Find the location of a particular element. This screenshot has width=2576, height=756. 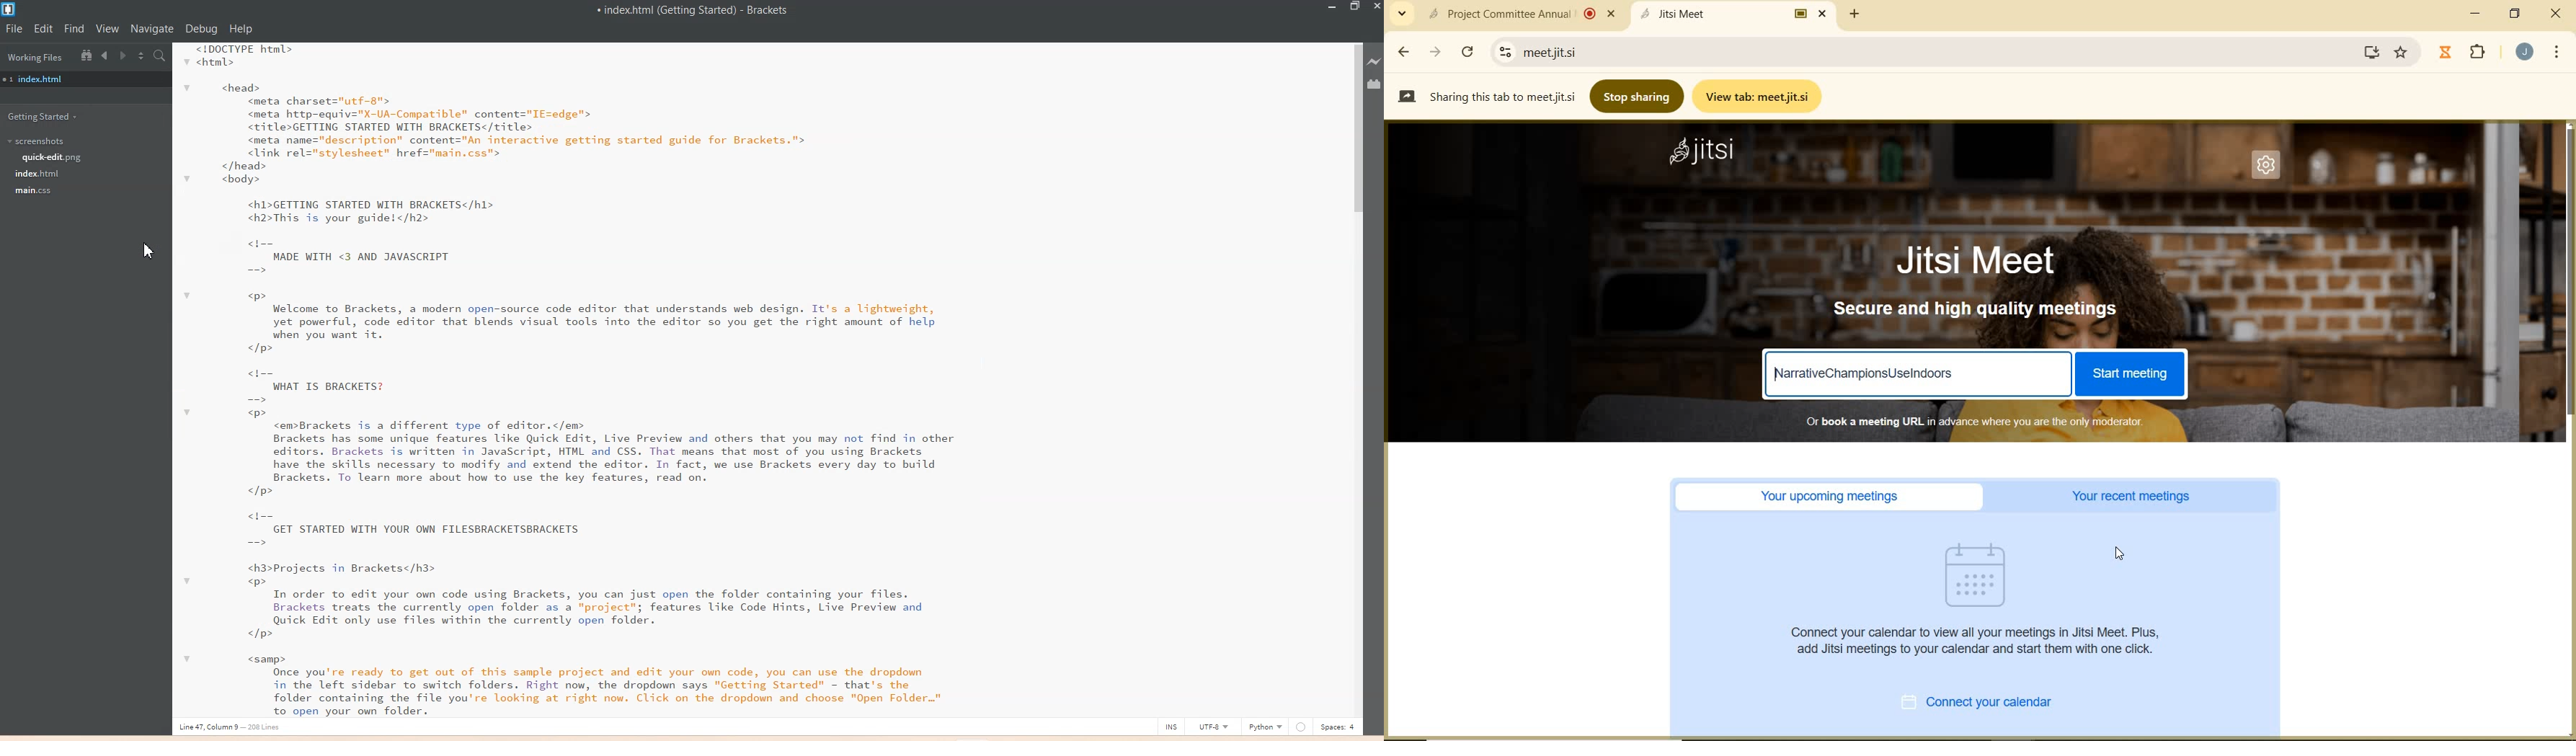

Getting Started is located at coordinates (41, 117).